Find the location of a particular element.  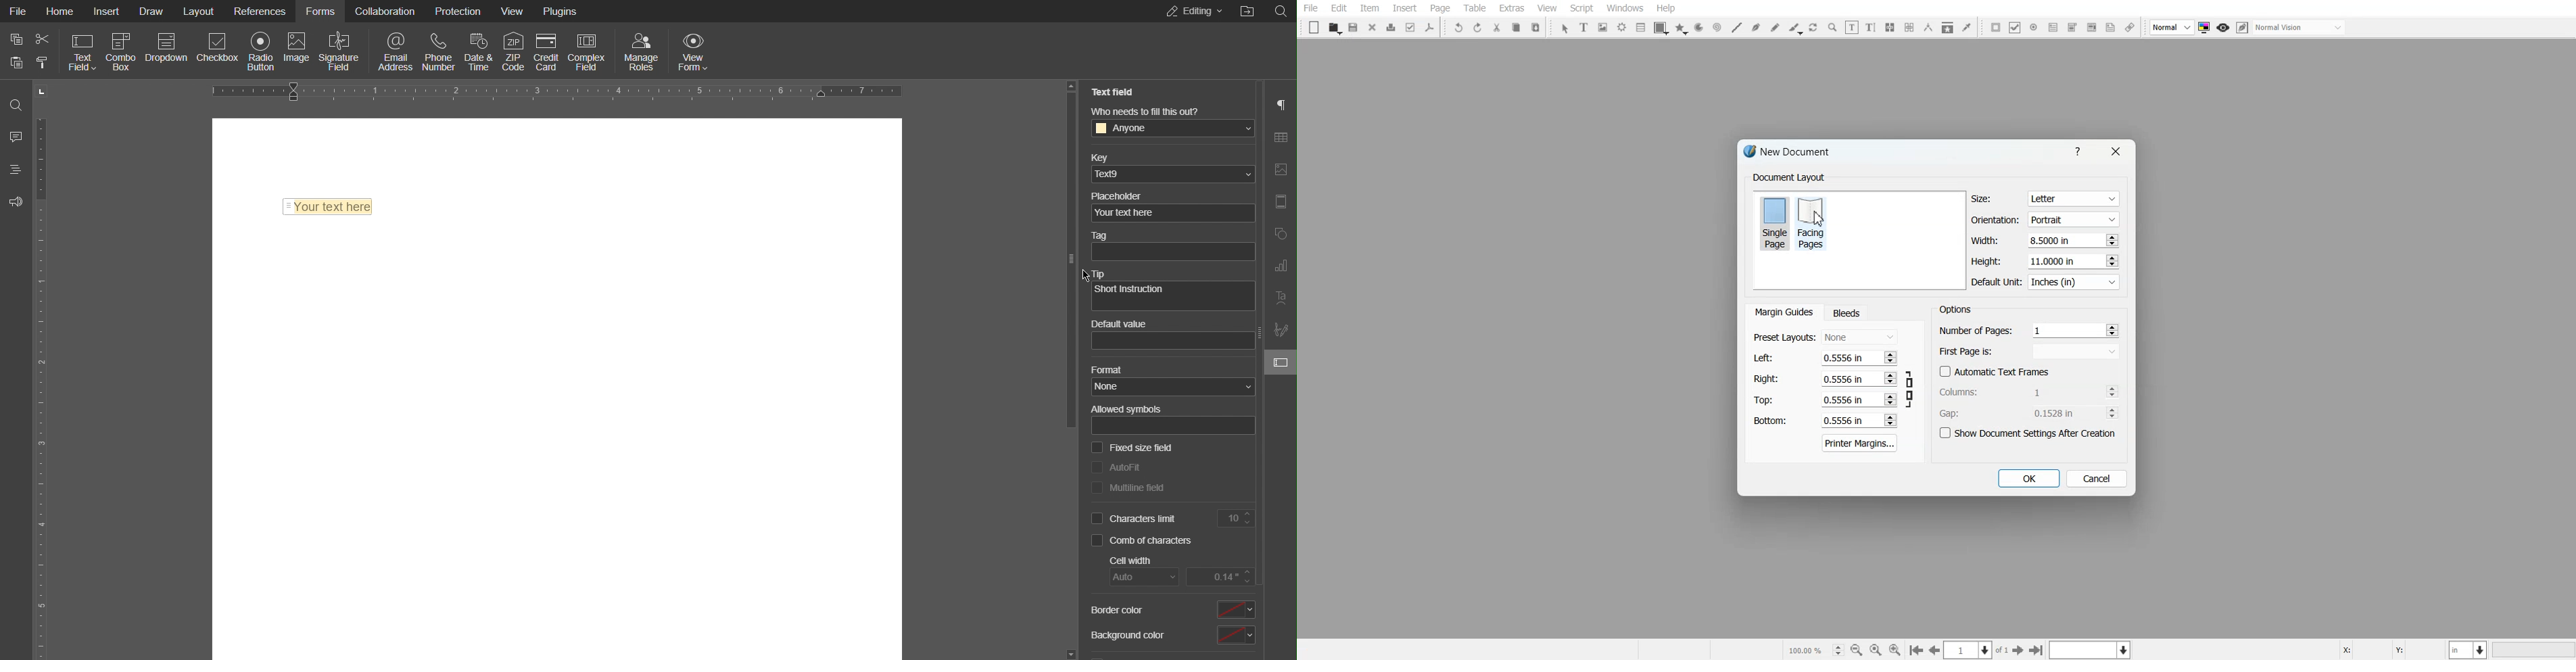

Number of Pages is located at coordinates (2029, 330).